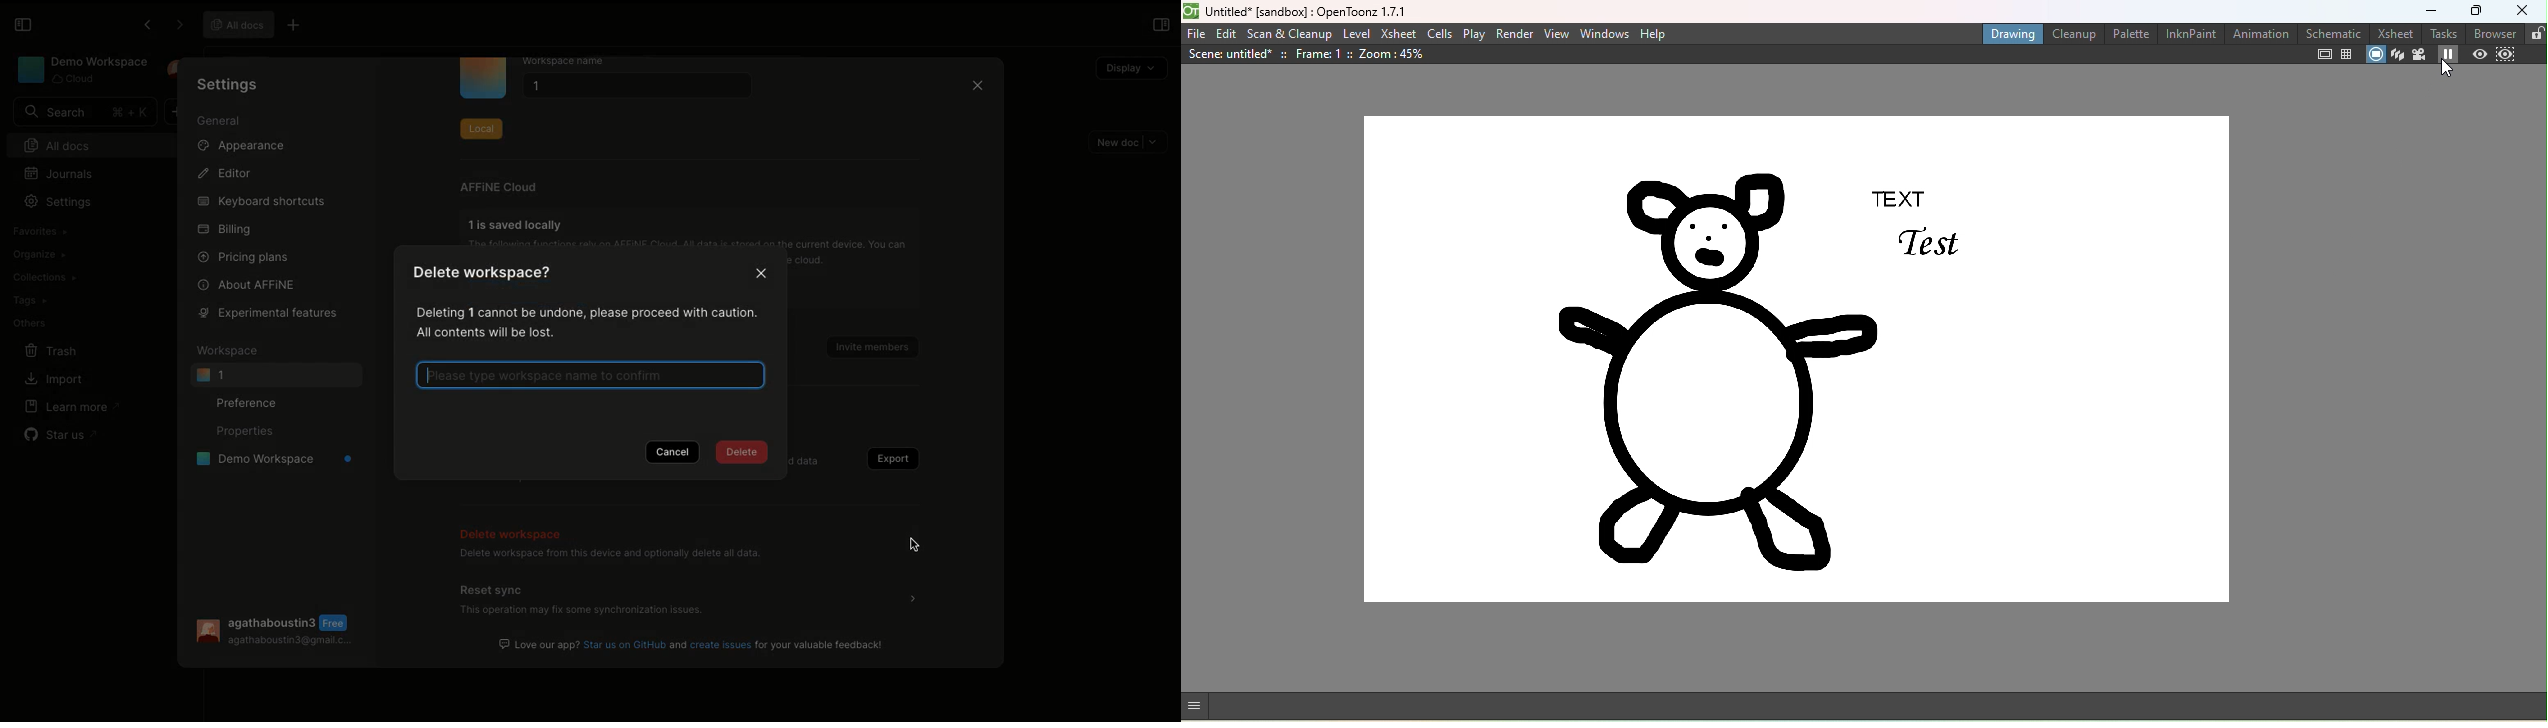 This screenshot has height=728, width=2548. I want to click on Tis operation may Tix some Synchronization Issues., so click(580, 612).